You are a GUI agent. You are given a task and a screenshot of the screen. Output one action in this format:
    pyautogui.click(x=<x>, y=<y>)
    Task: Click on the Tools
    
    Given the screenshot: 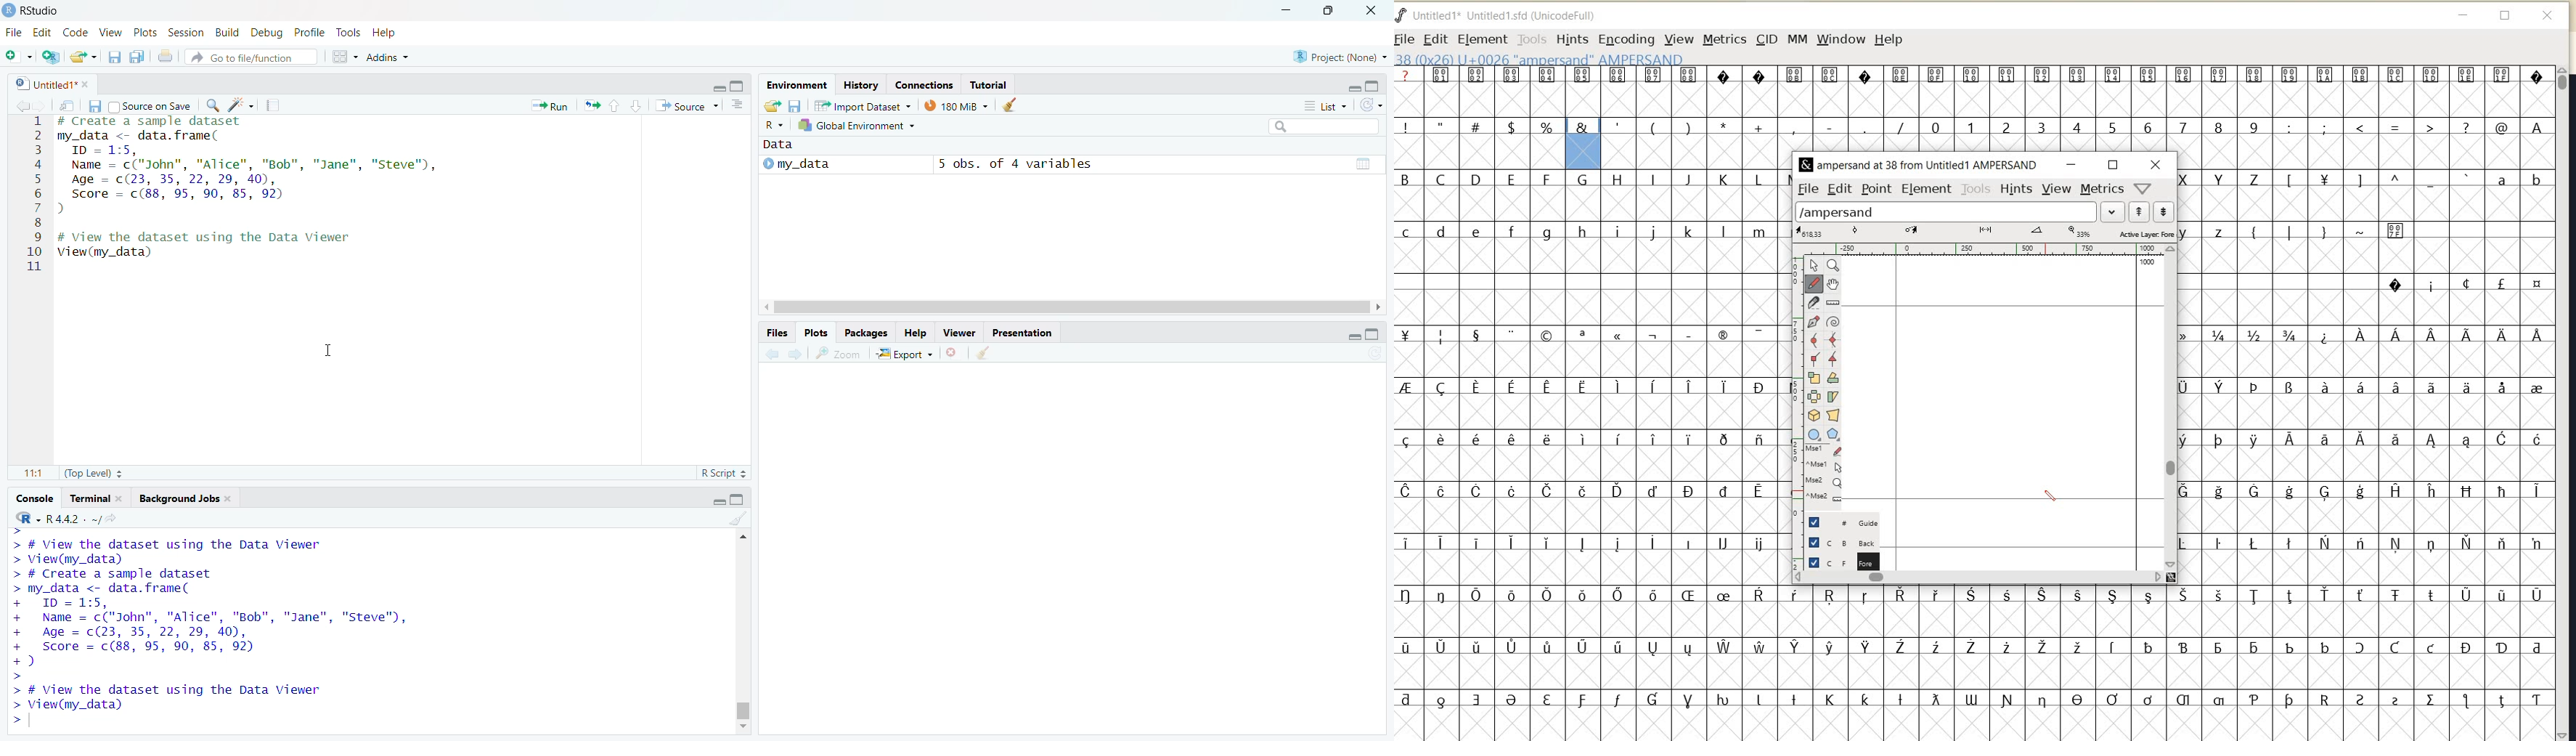 What is the action you would take?
    pyautogui.click(x=349, y=32)
    